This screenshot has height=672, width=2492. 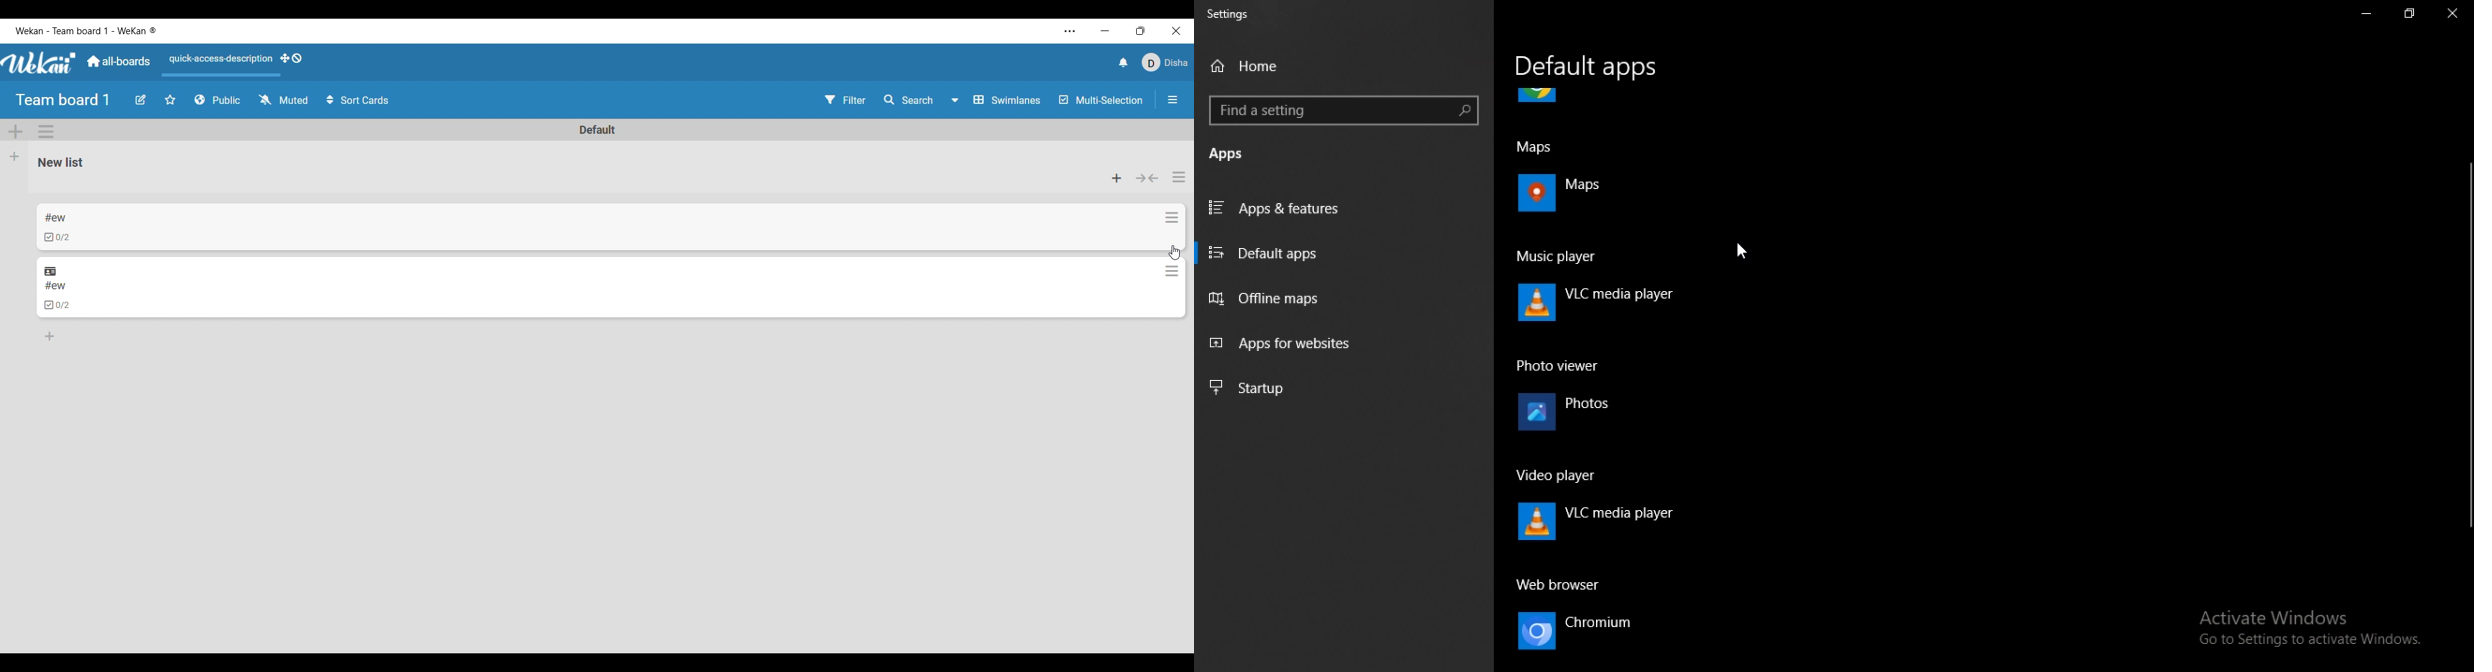 What do you see at coordinates (1332, 391) in the screenshot?
I see `startup` at bounding box center [1332, 391].